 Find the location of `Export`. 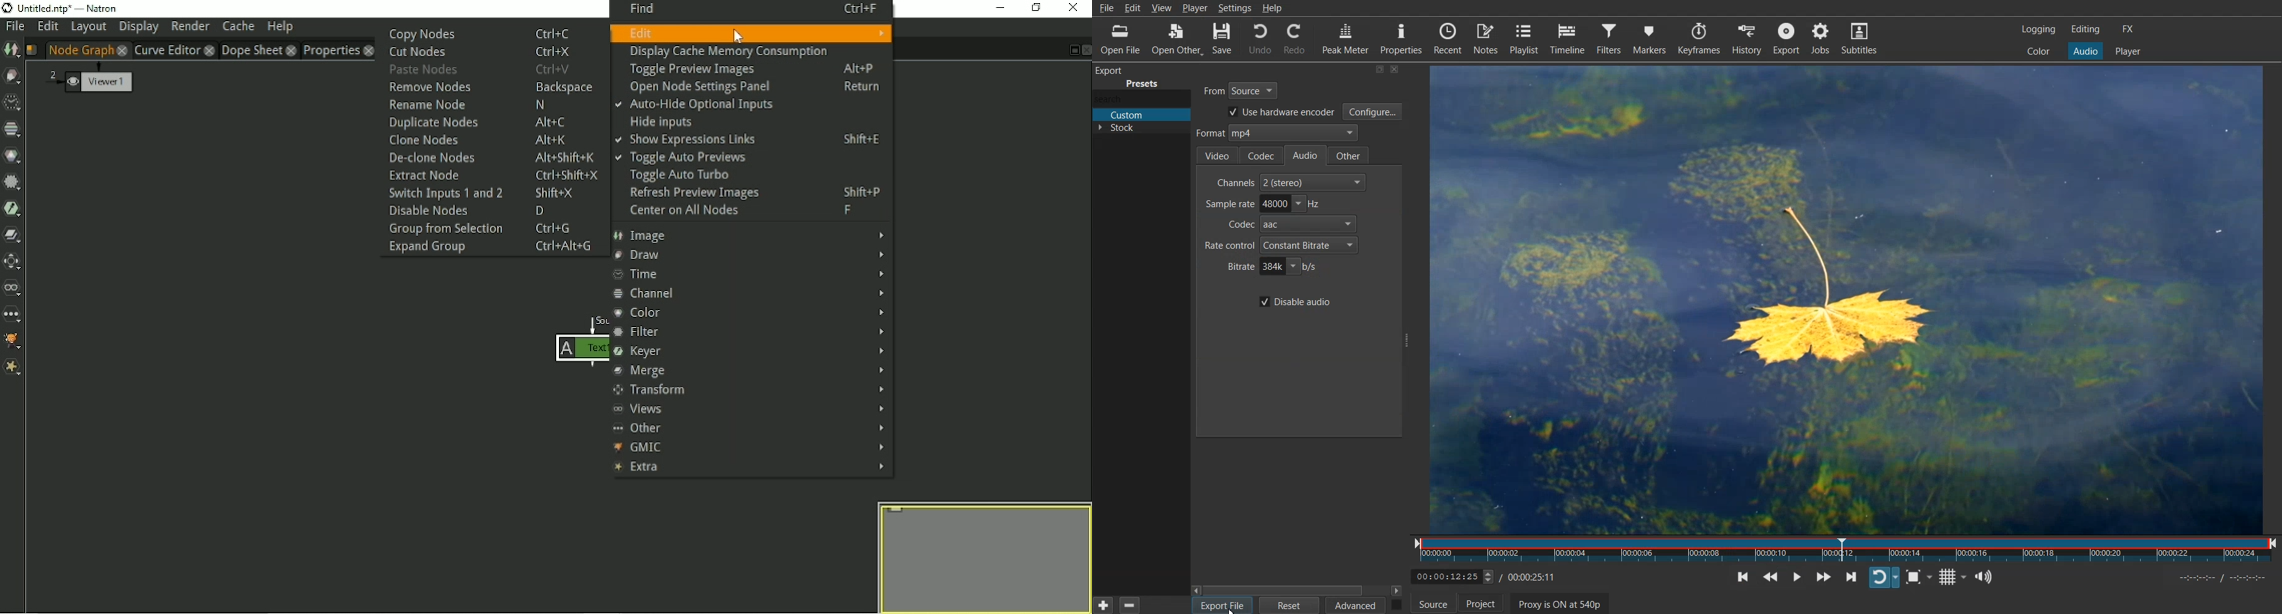

Export is located at coordinates (1788, 38).